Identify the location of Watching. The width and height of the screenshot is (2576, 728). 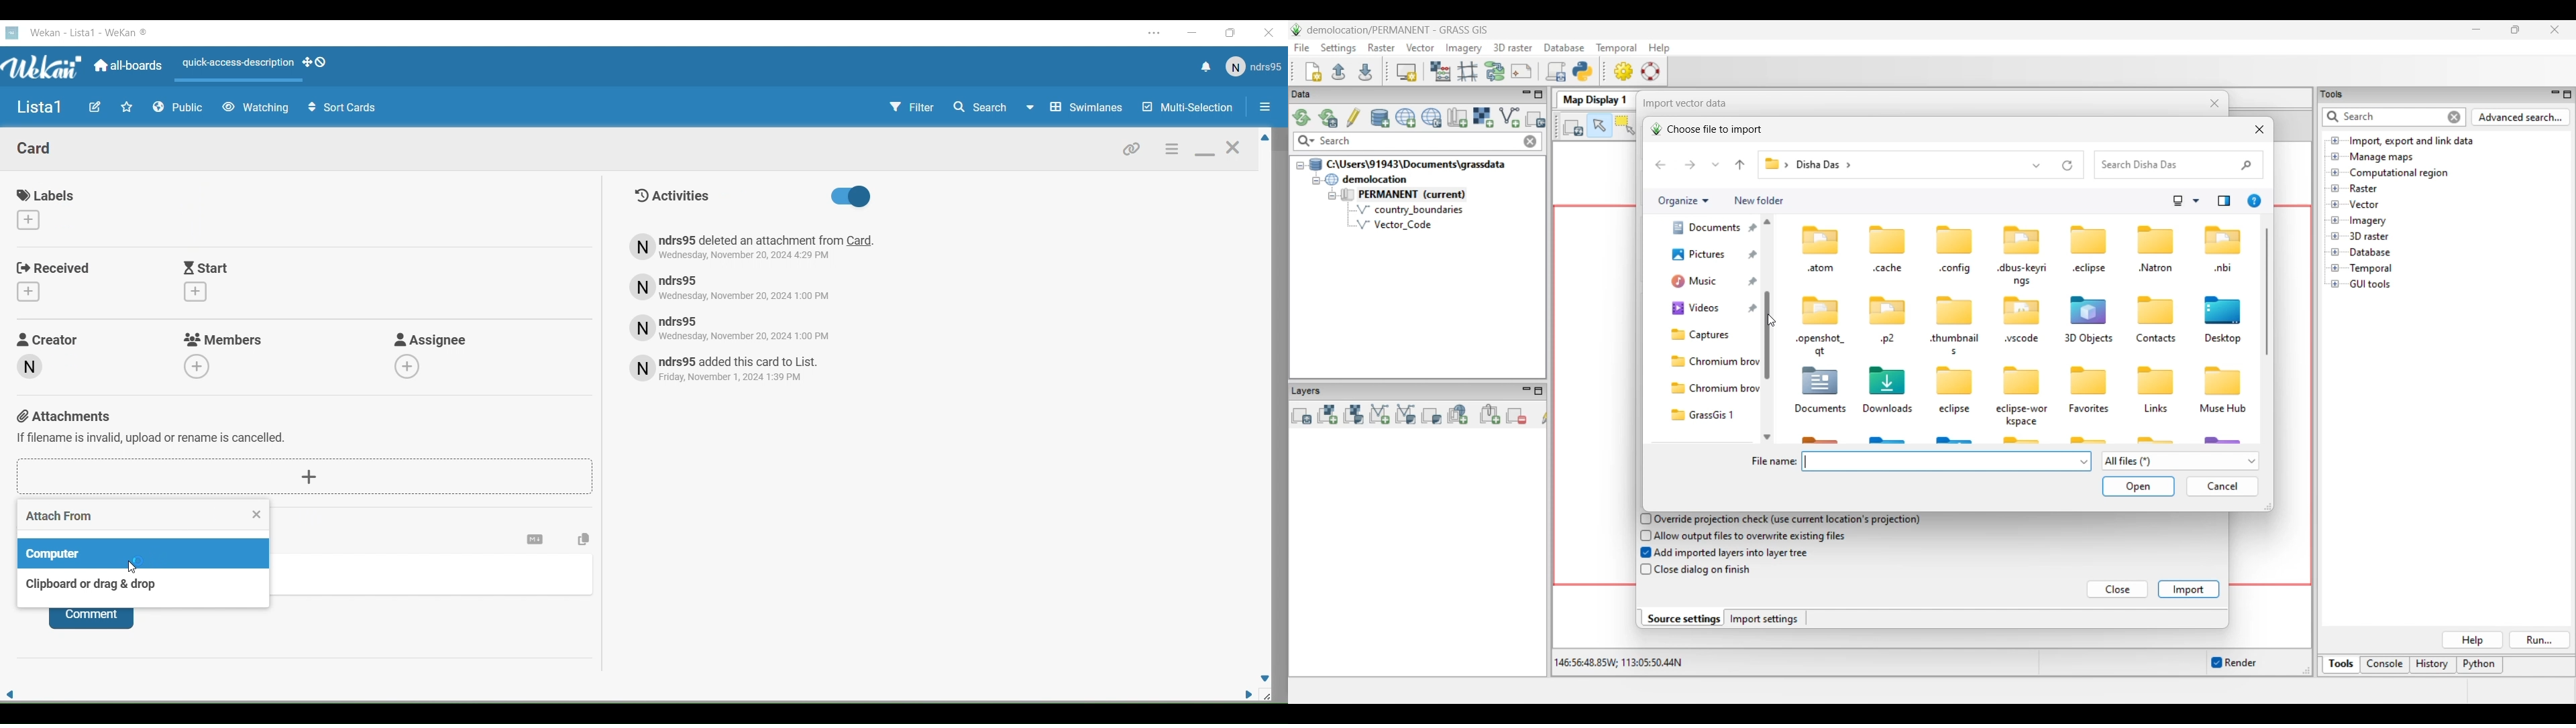
(255, 108).